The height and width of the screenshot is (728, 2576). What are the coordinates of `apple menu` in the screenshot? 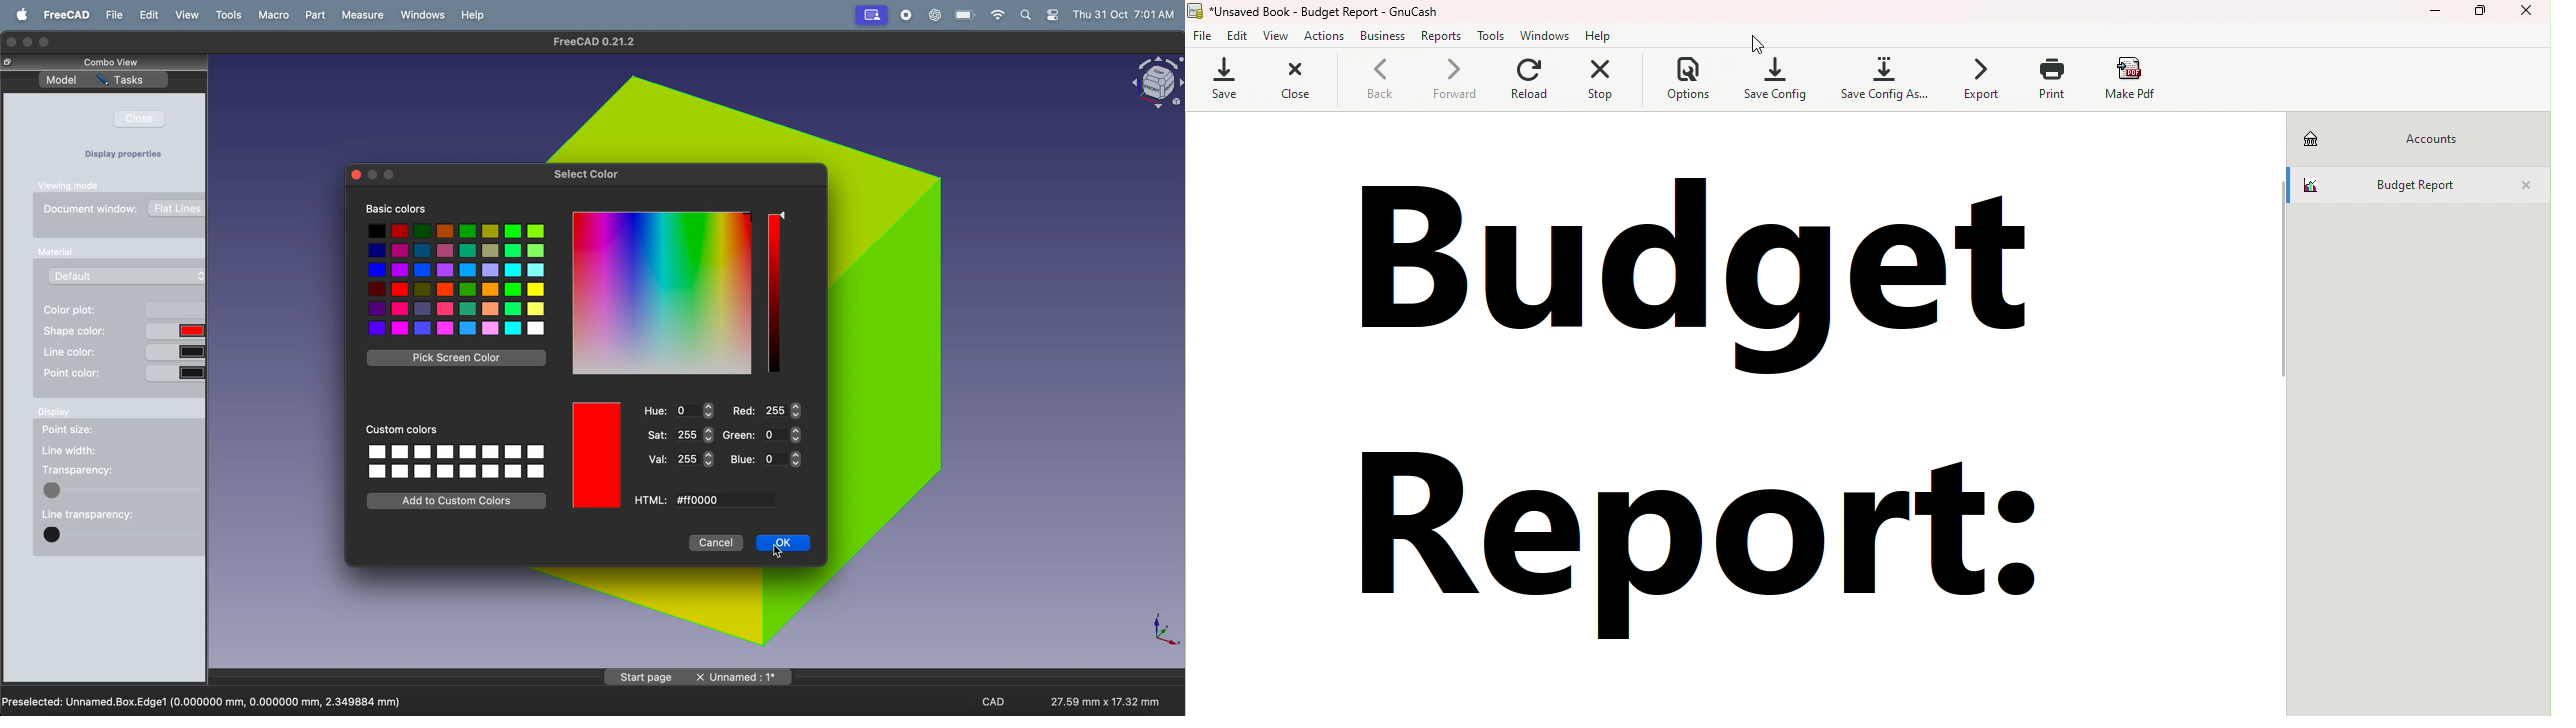 It's located at (22, 15).